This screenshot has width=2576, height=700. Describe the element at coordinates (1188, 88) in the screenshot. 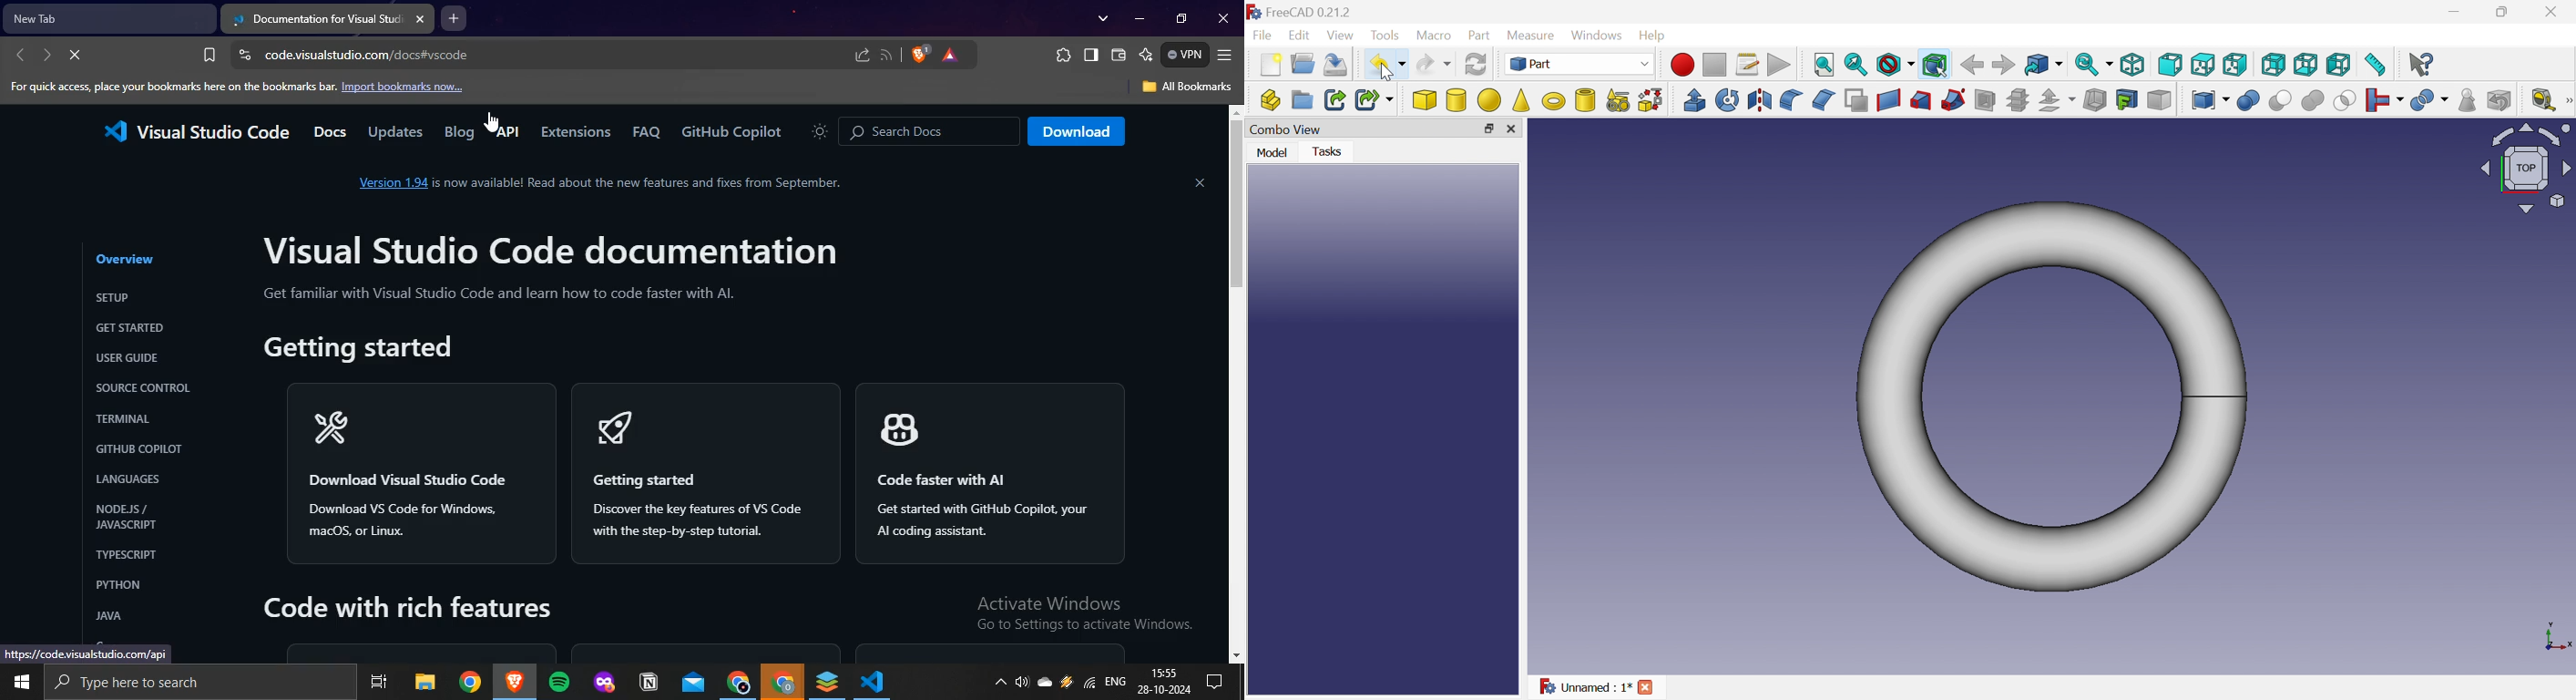

I see `All Bookmarks` at that location.